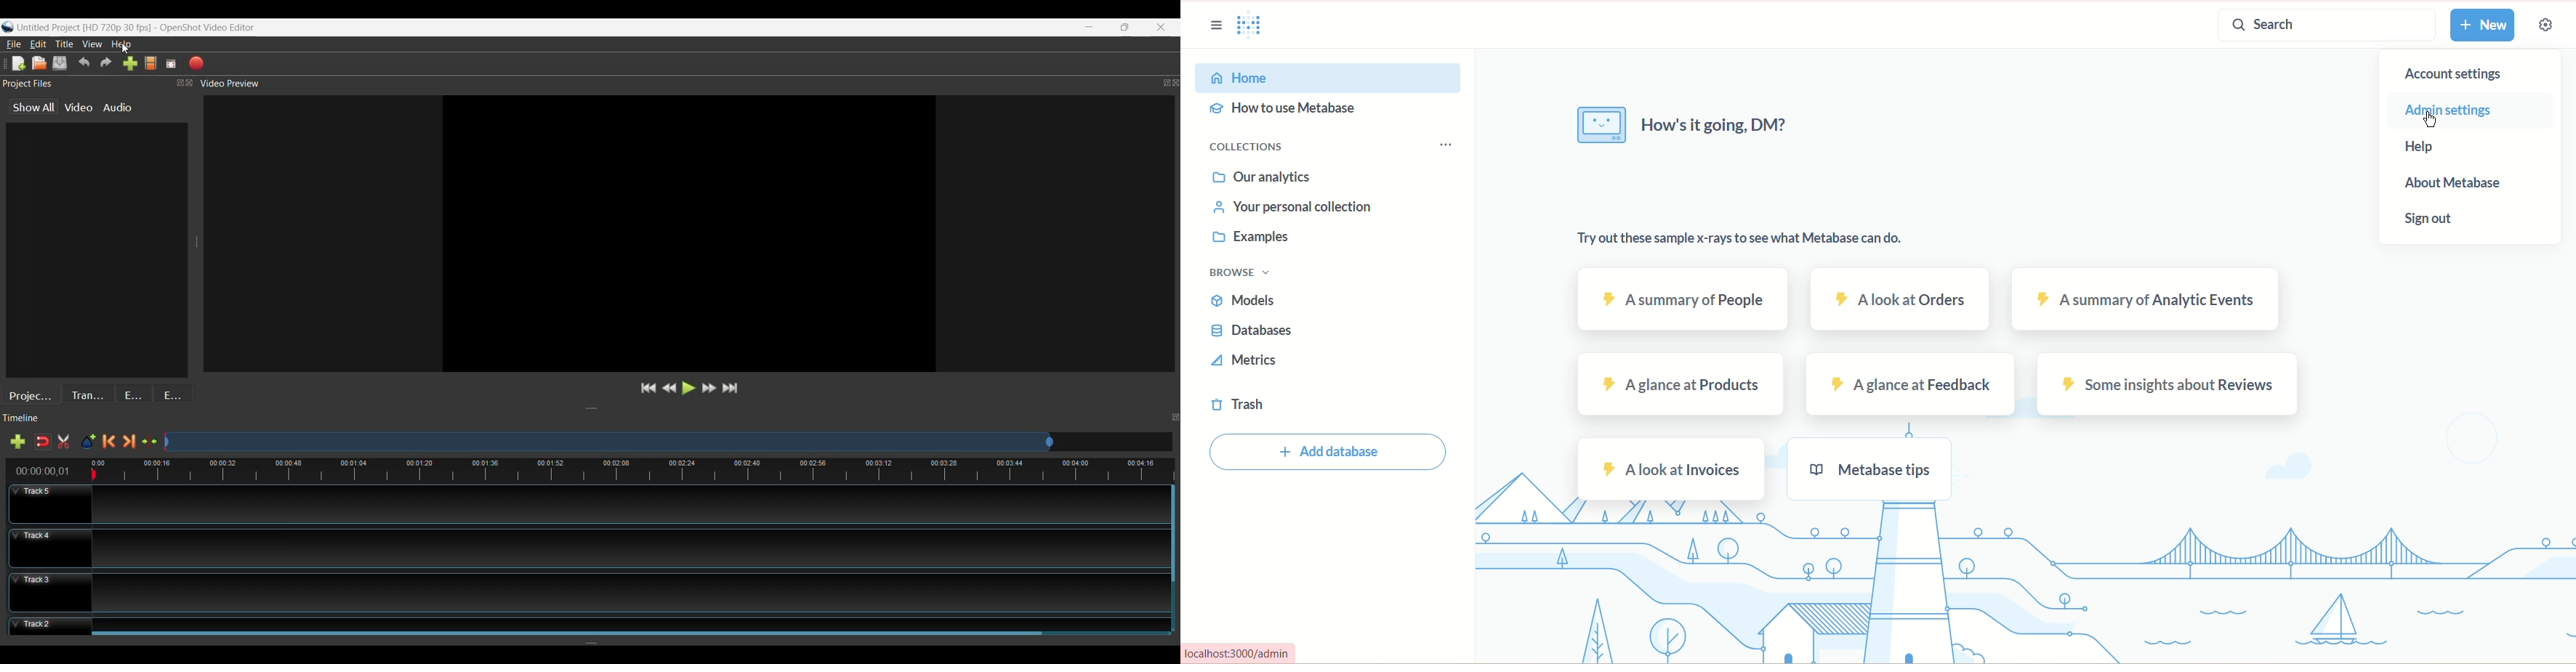 Image resolution: width=2576 pixels, height=672 pixels. Describe the element at coordinates (64, 441) in the screenshot. I see `Razor` at that location.